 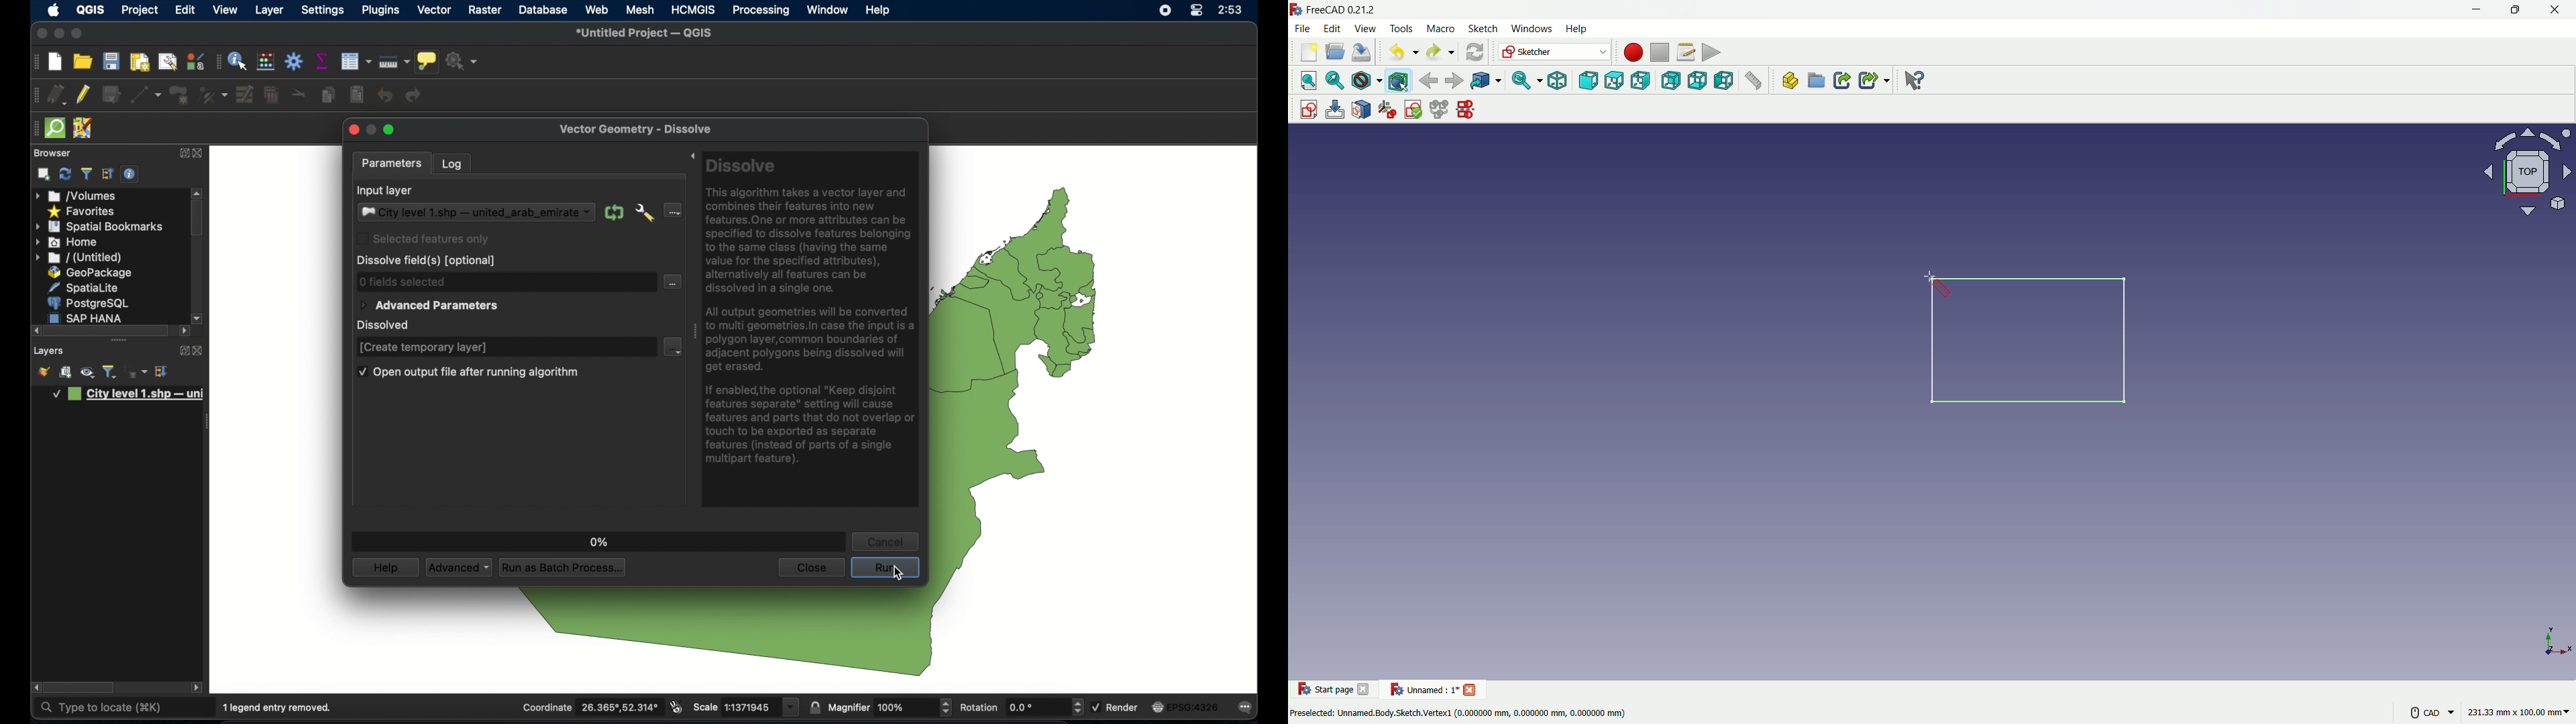 I want to click on scroll box, so click(x=109, y=330).